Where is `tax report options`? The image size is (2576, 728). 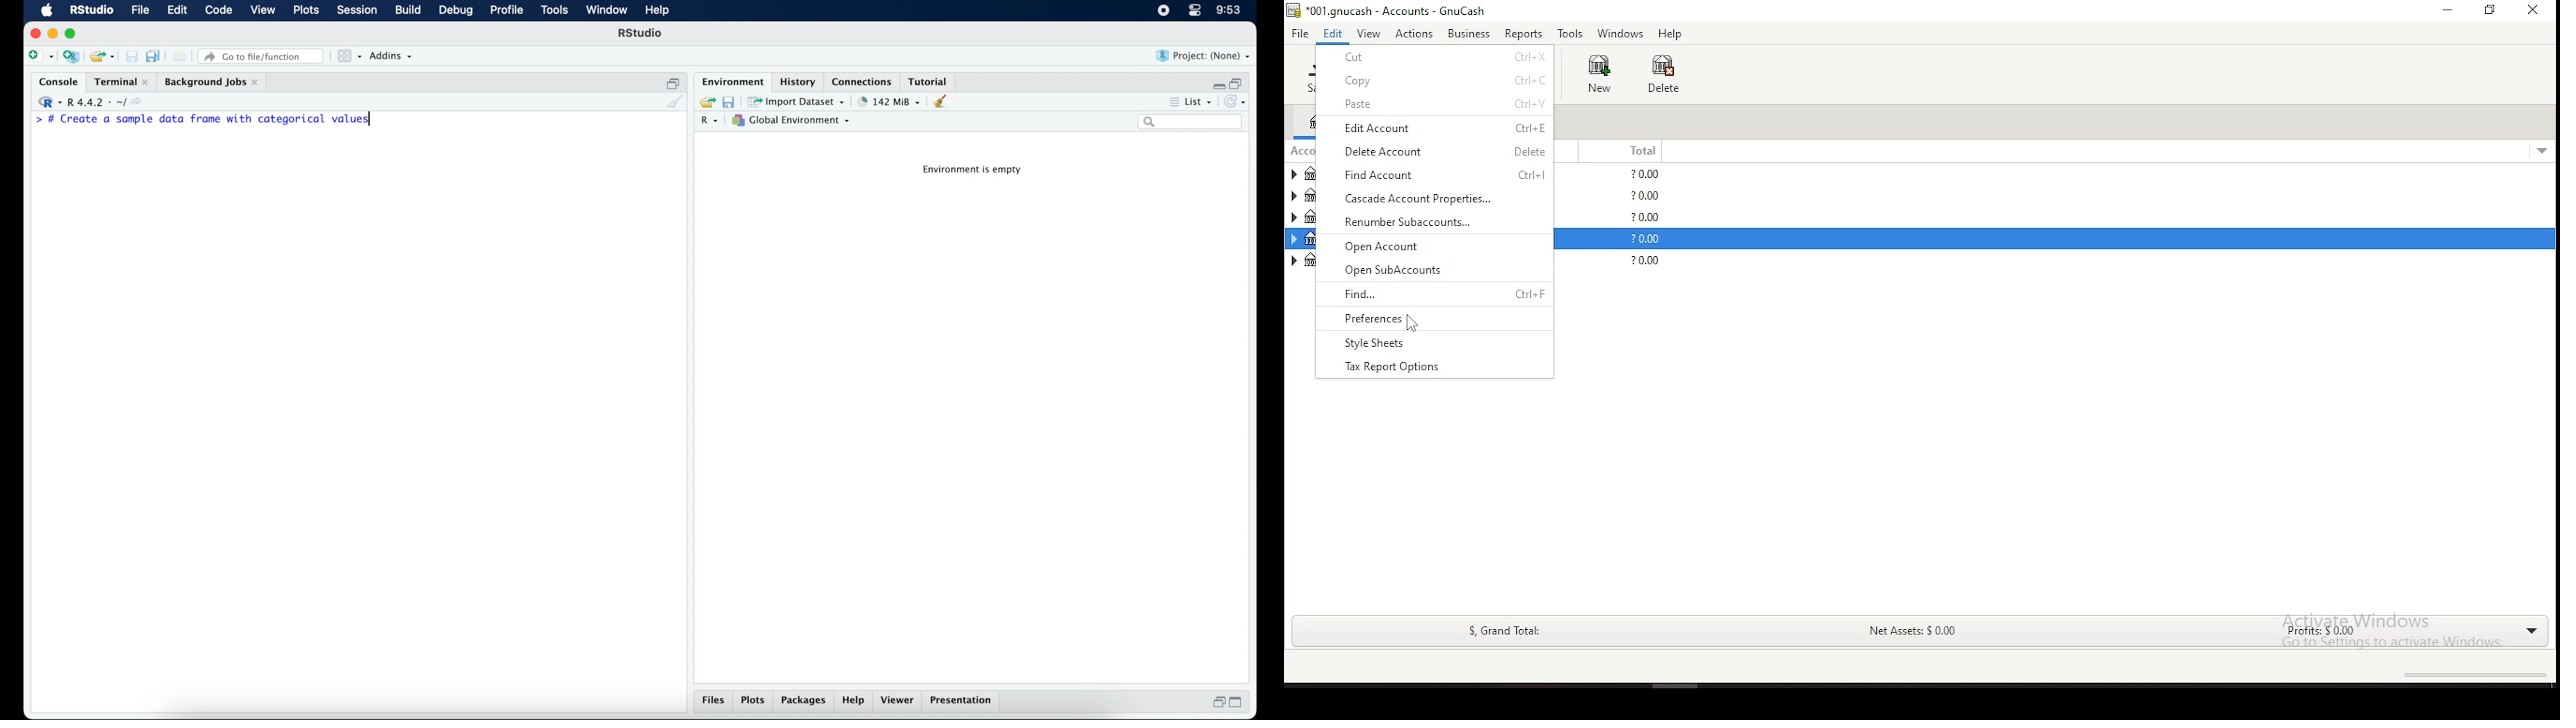
tax report options is located at coordinates (1397, 364).